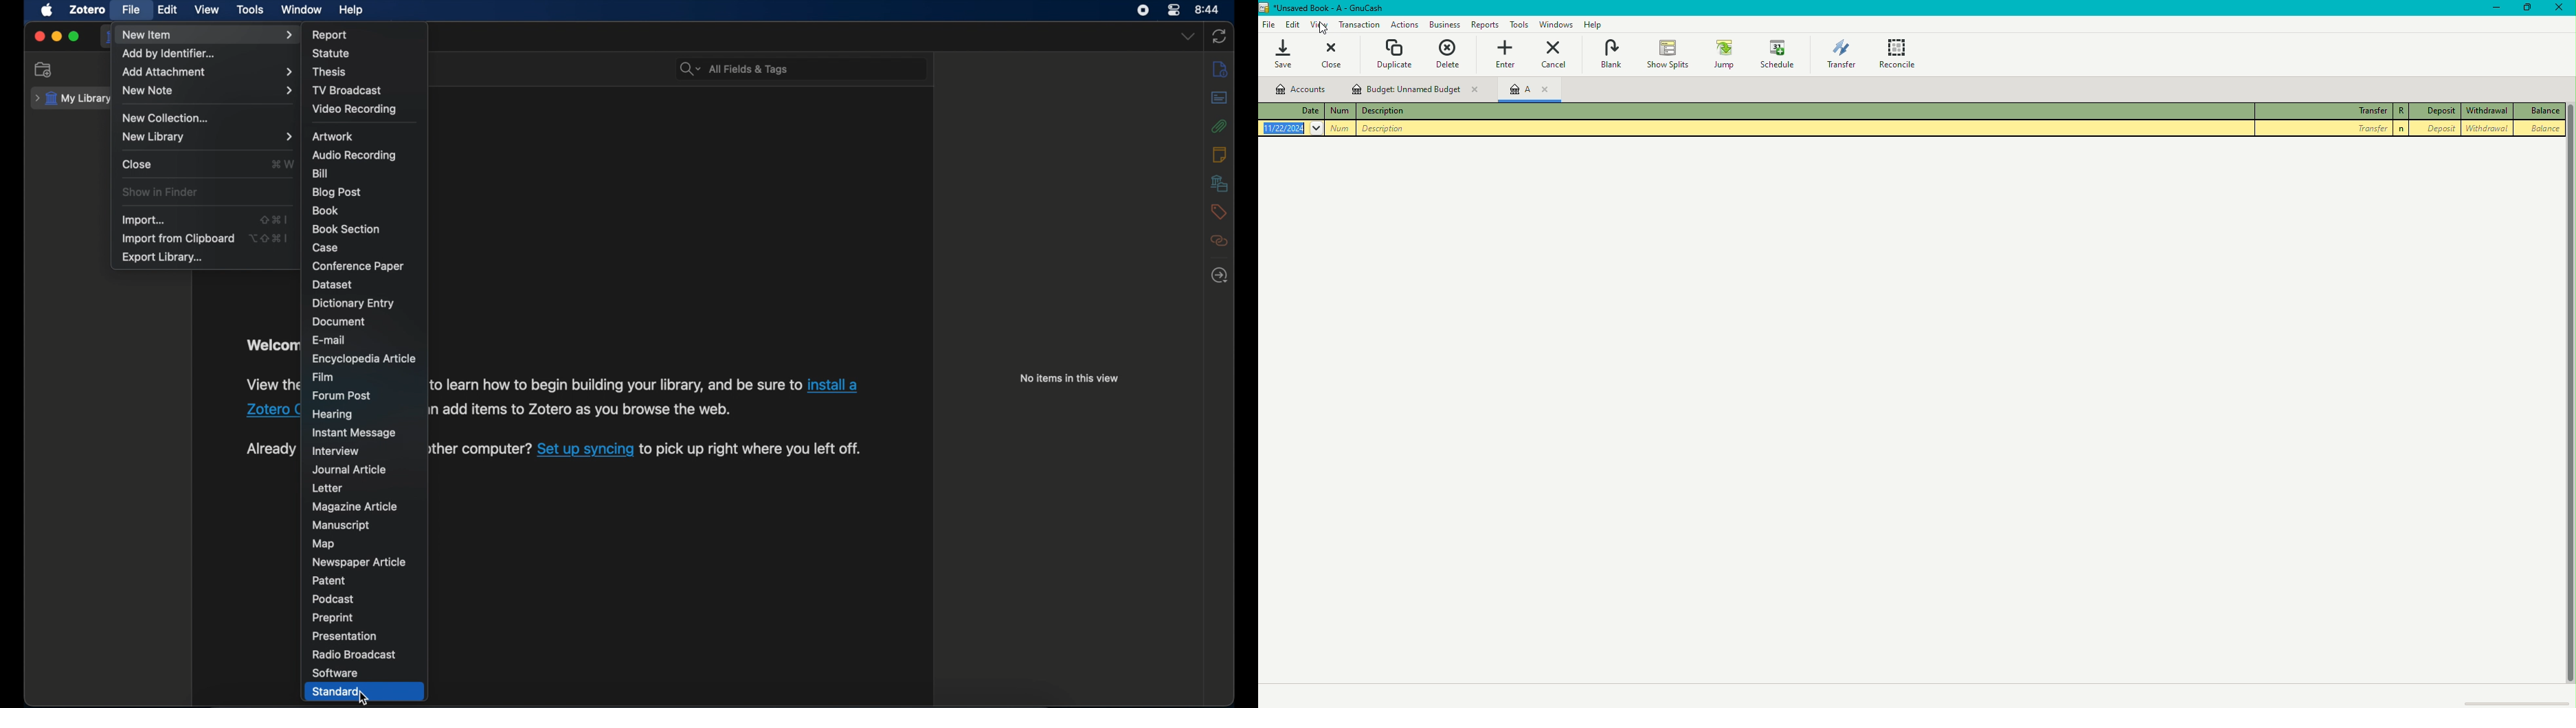 This screenshot has height=728, width=2576. Describe the element at coordinates (833, 385) in the screenshot. I see `Zotero connector link` at that location.